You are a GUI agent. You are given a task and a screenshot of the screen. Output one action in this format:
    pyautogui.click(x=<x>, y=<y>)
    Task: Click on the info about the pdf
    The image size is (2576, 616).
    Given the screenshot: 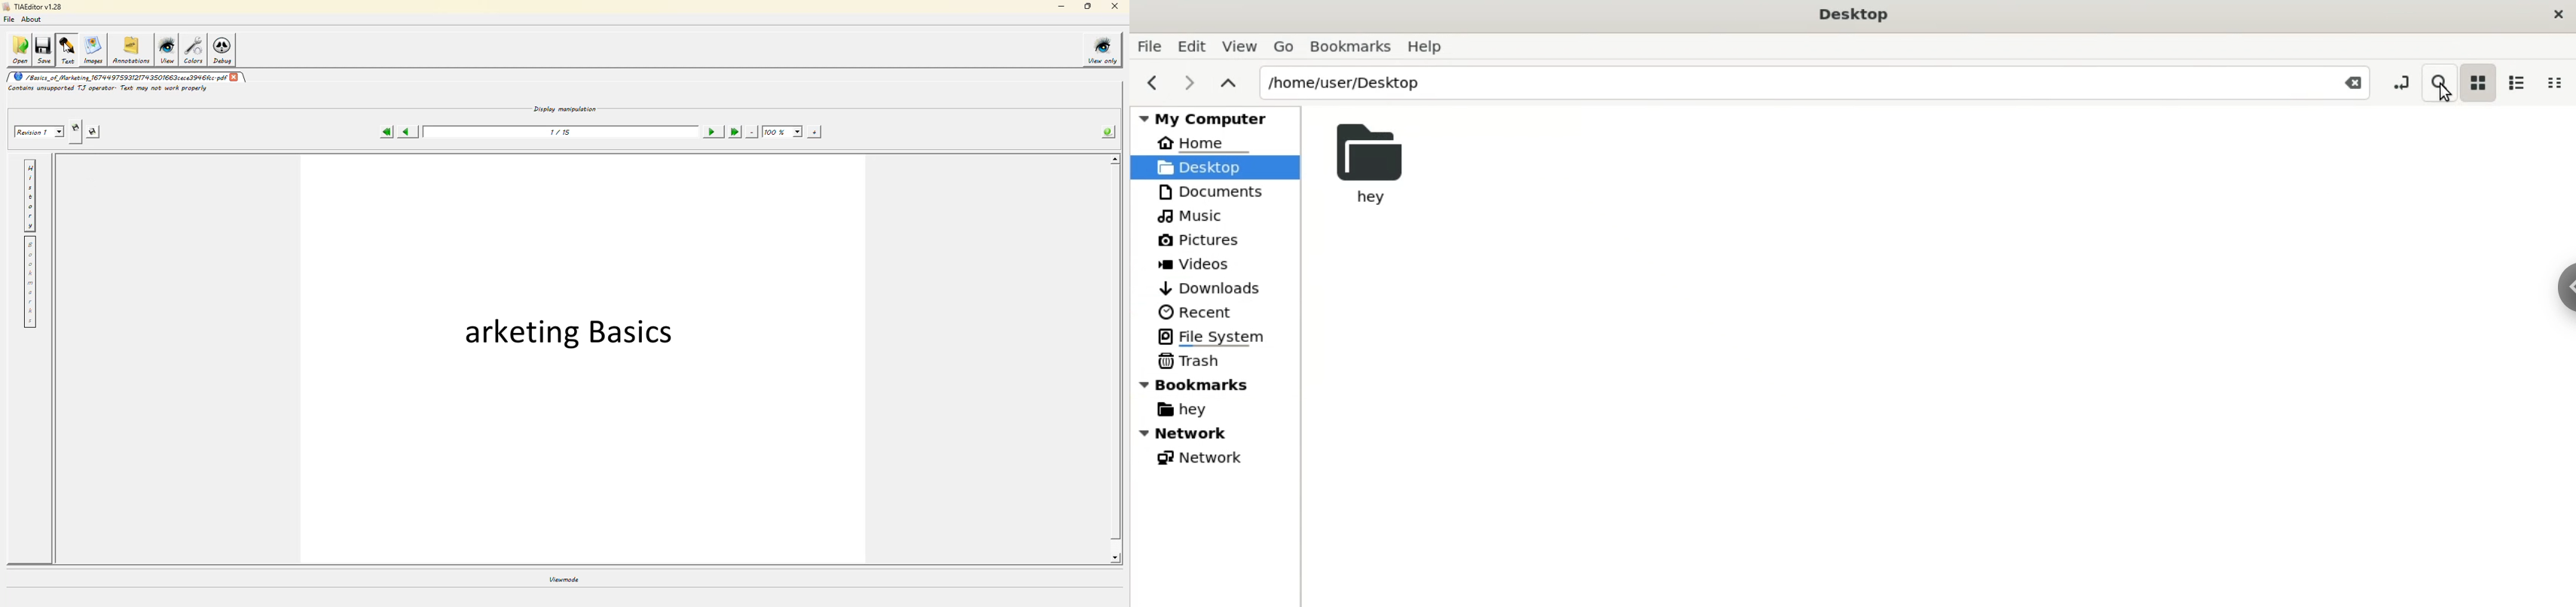 What is the action you would take?
    pyautogui.click(x=1110, y=132)
    